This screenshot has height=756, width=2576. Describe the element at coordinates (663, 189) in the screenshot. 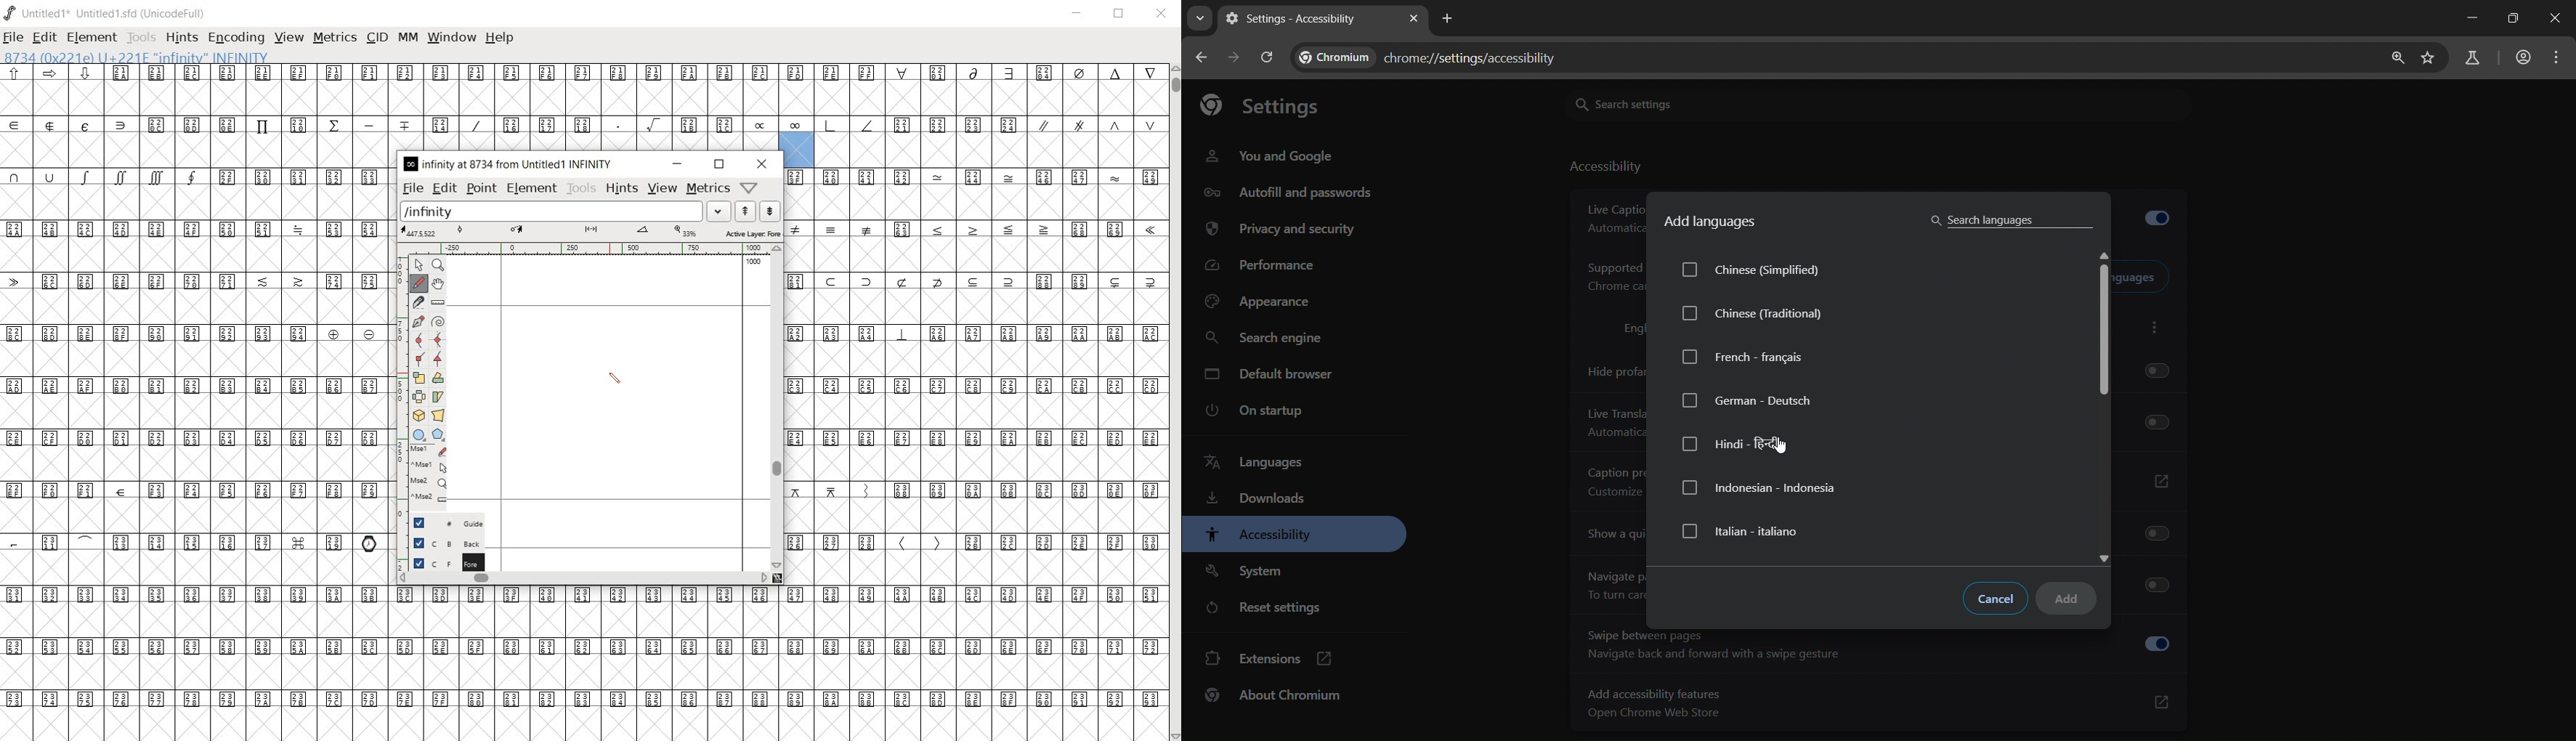

I see `view` at that location.